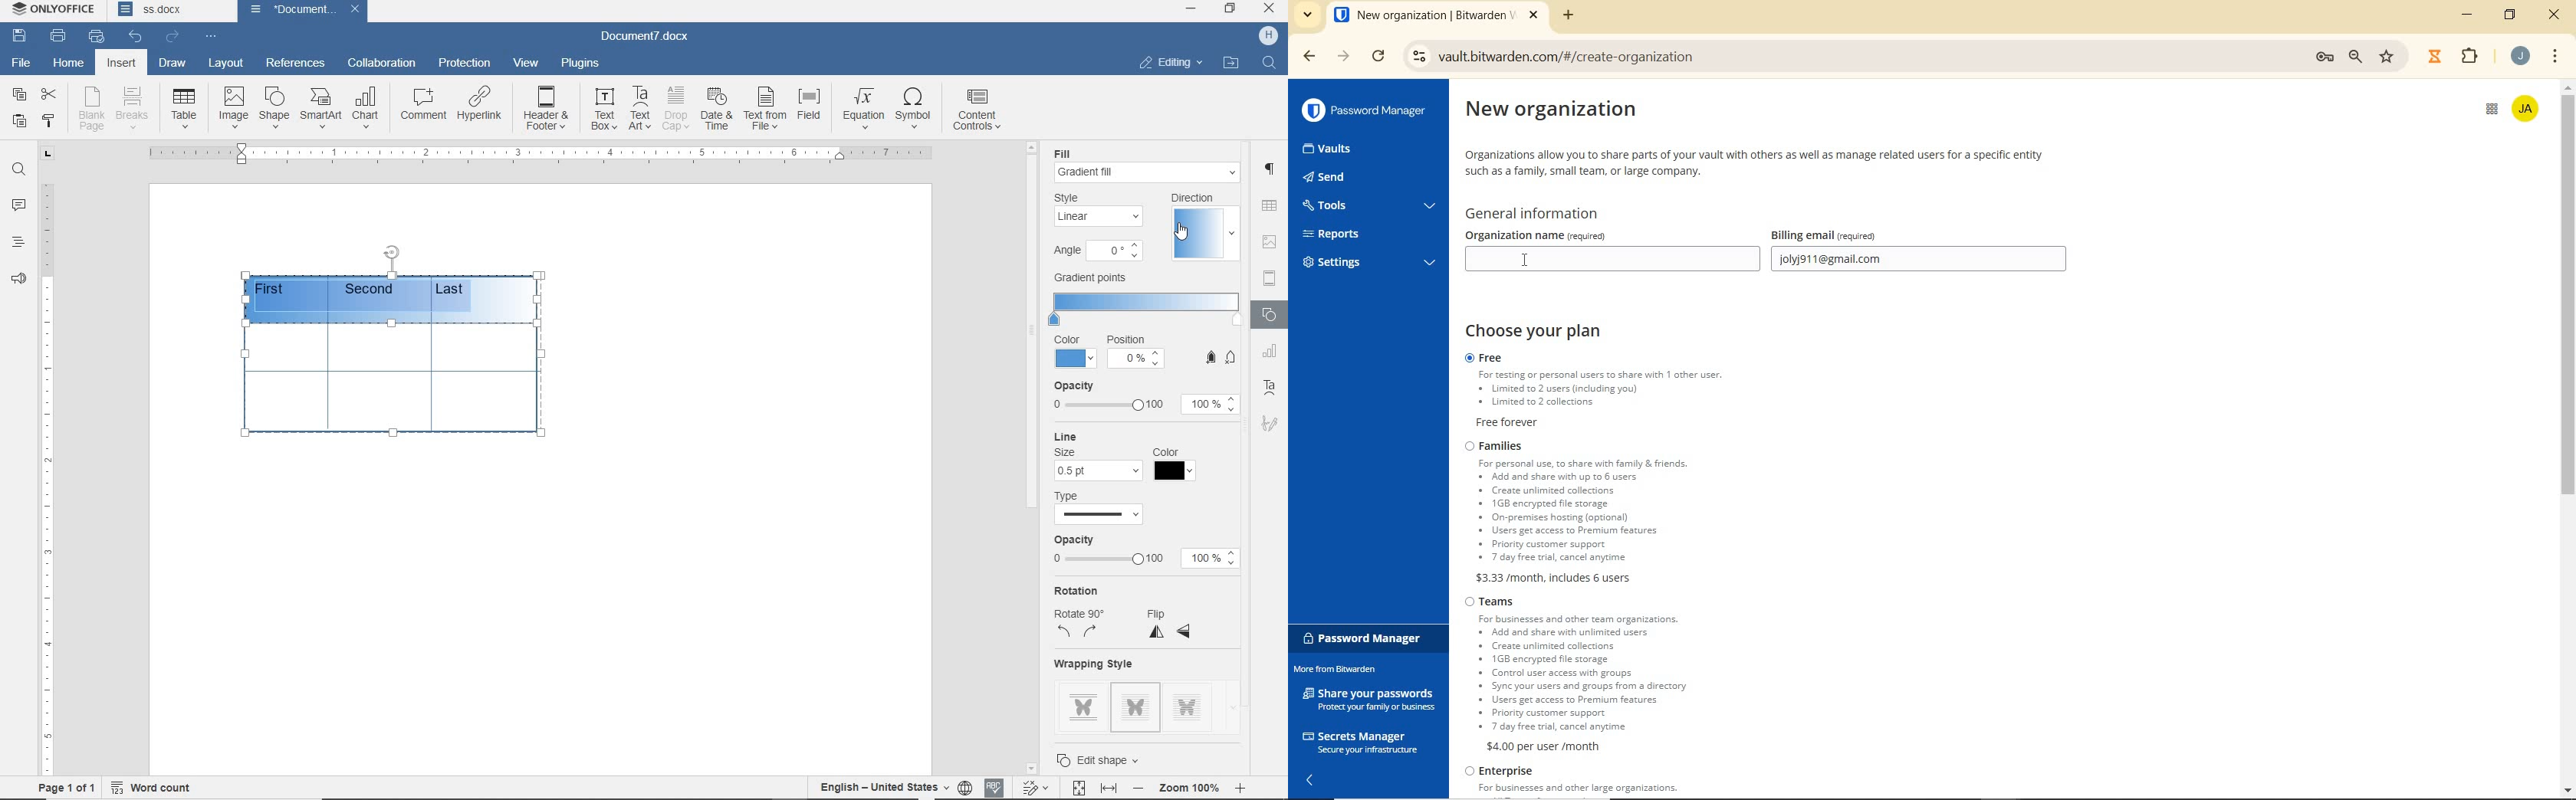 The height and width of the screenshot is (812, 2576). What do you see at coordinates (2469, 15) in the screenshot?
I see `minimize` at bounding box center [2469, 15].